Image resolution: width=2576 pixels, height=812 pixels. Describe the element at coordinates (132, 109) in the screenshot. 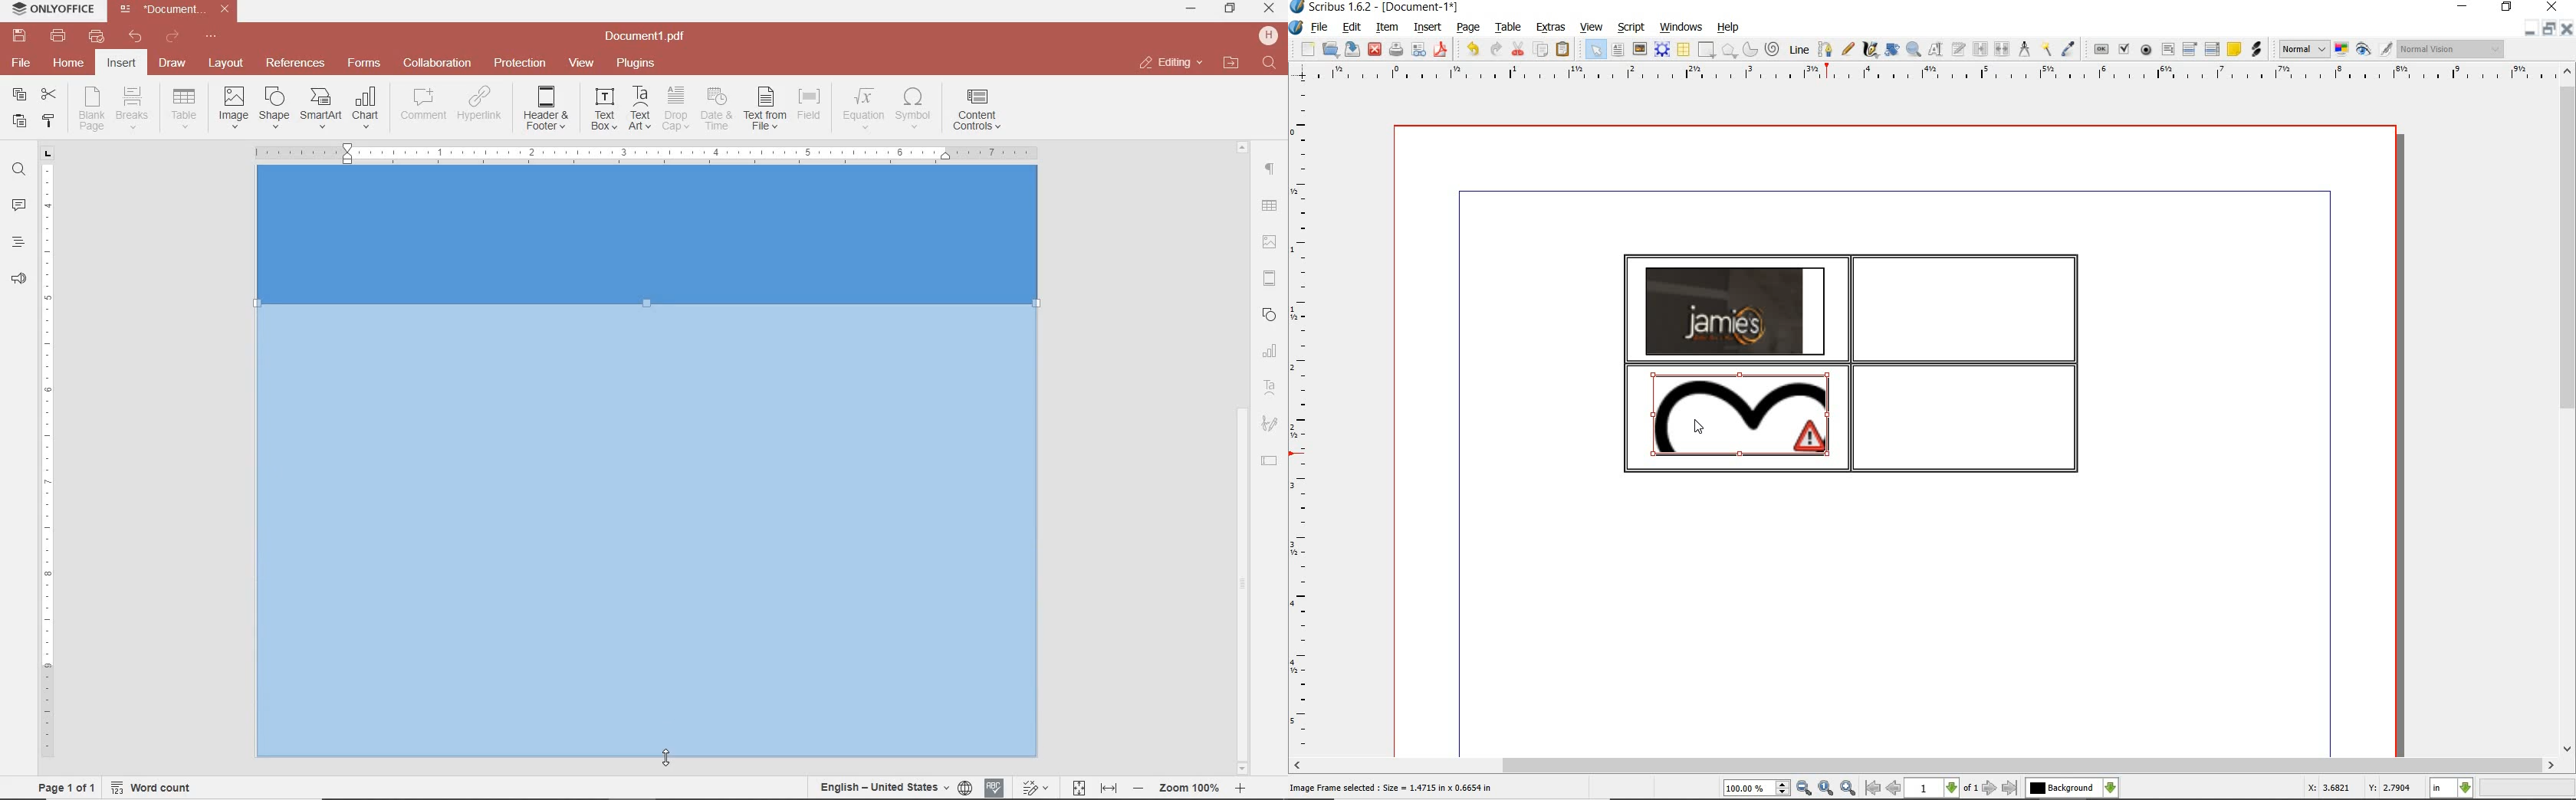

I see `INSERT PAGE OR SECTION BREAK` at that location.